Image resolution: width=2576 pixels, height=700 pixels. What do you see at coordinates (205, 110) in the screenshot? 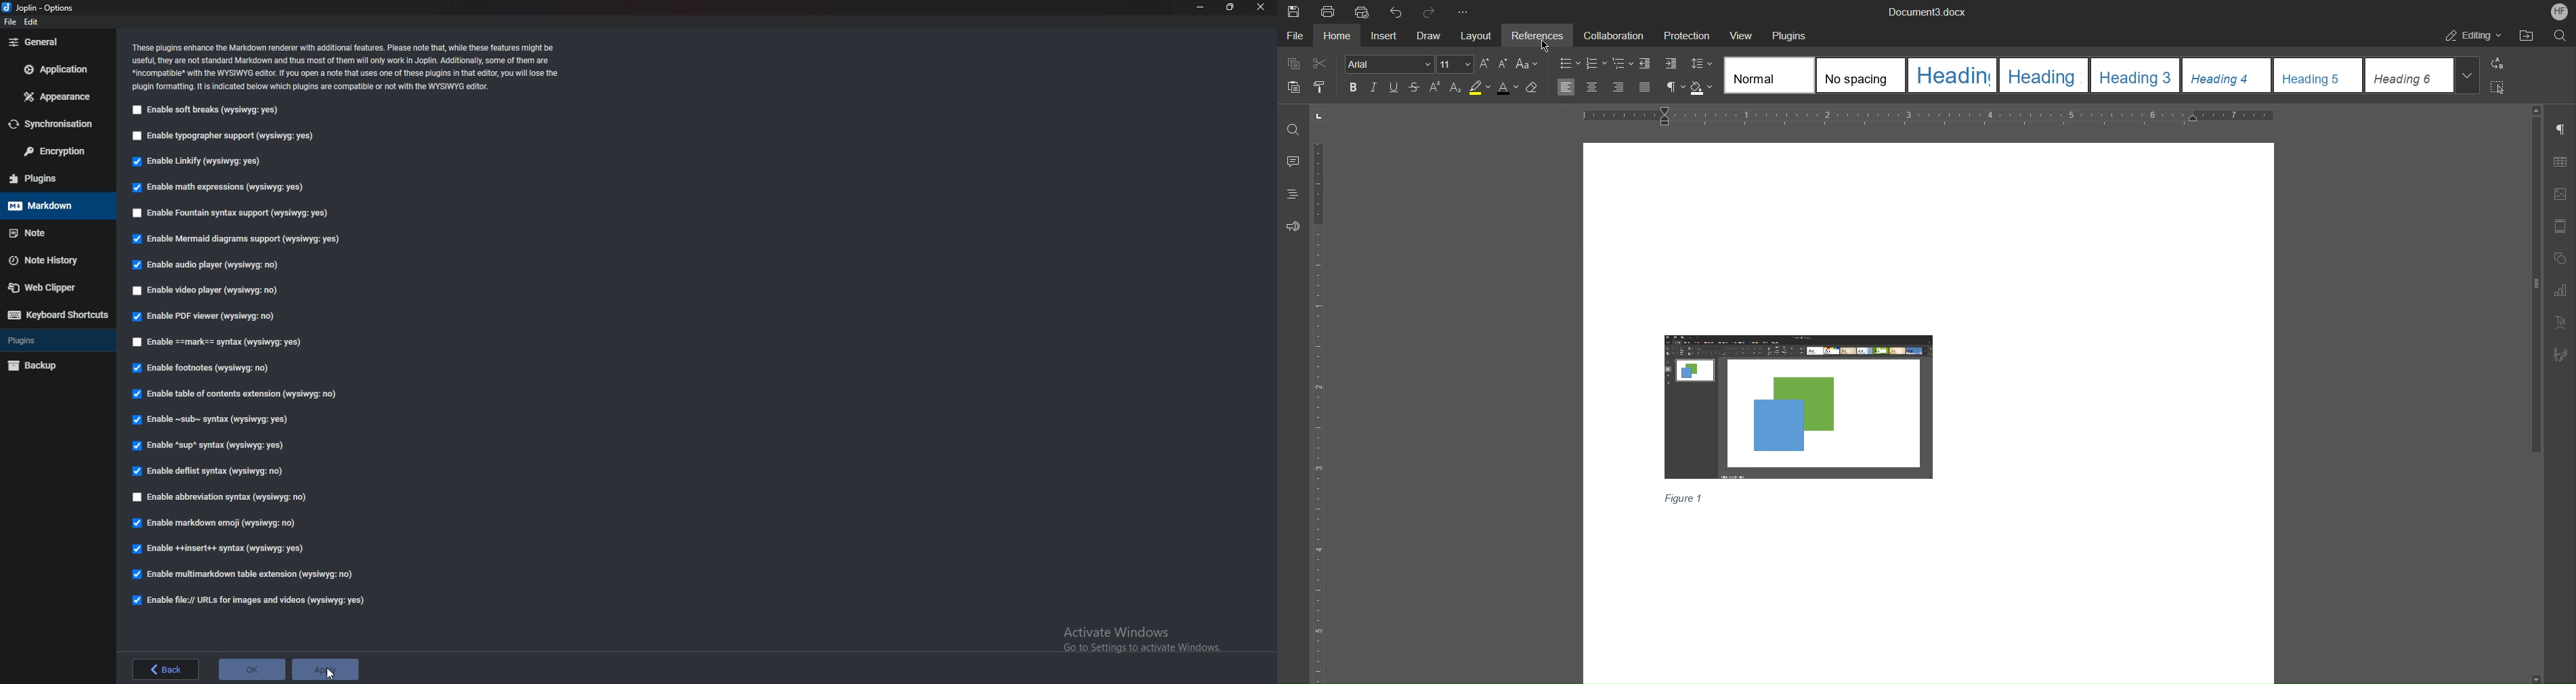
I see `enable soft breaks` at bounding box center [205, 110].